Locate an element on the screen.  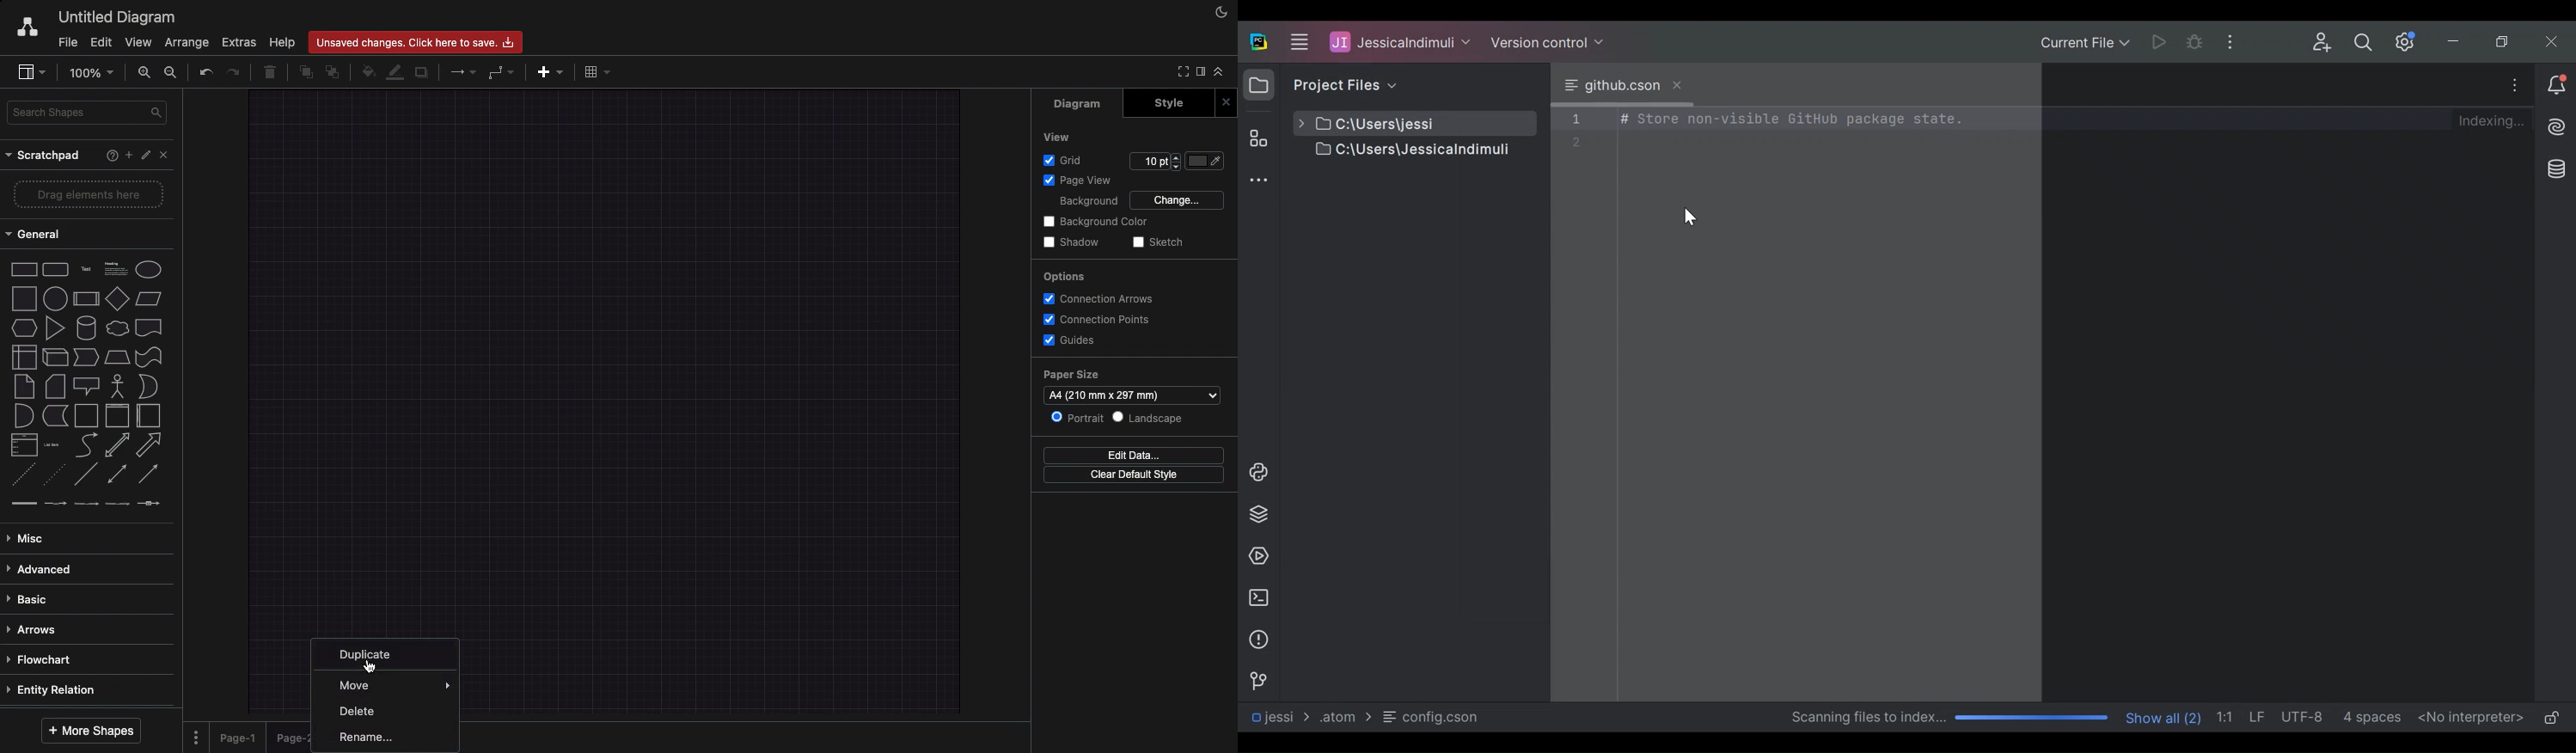
More shapes is located at coordinates (90, 732).